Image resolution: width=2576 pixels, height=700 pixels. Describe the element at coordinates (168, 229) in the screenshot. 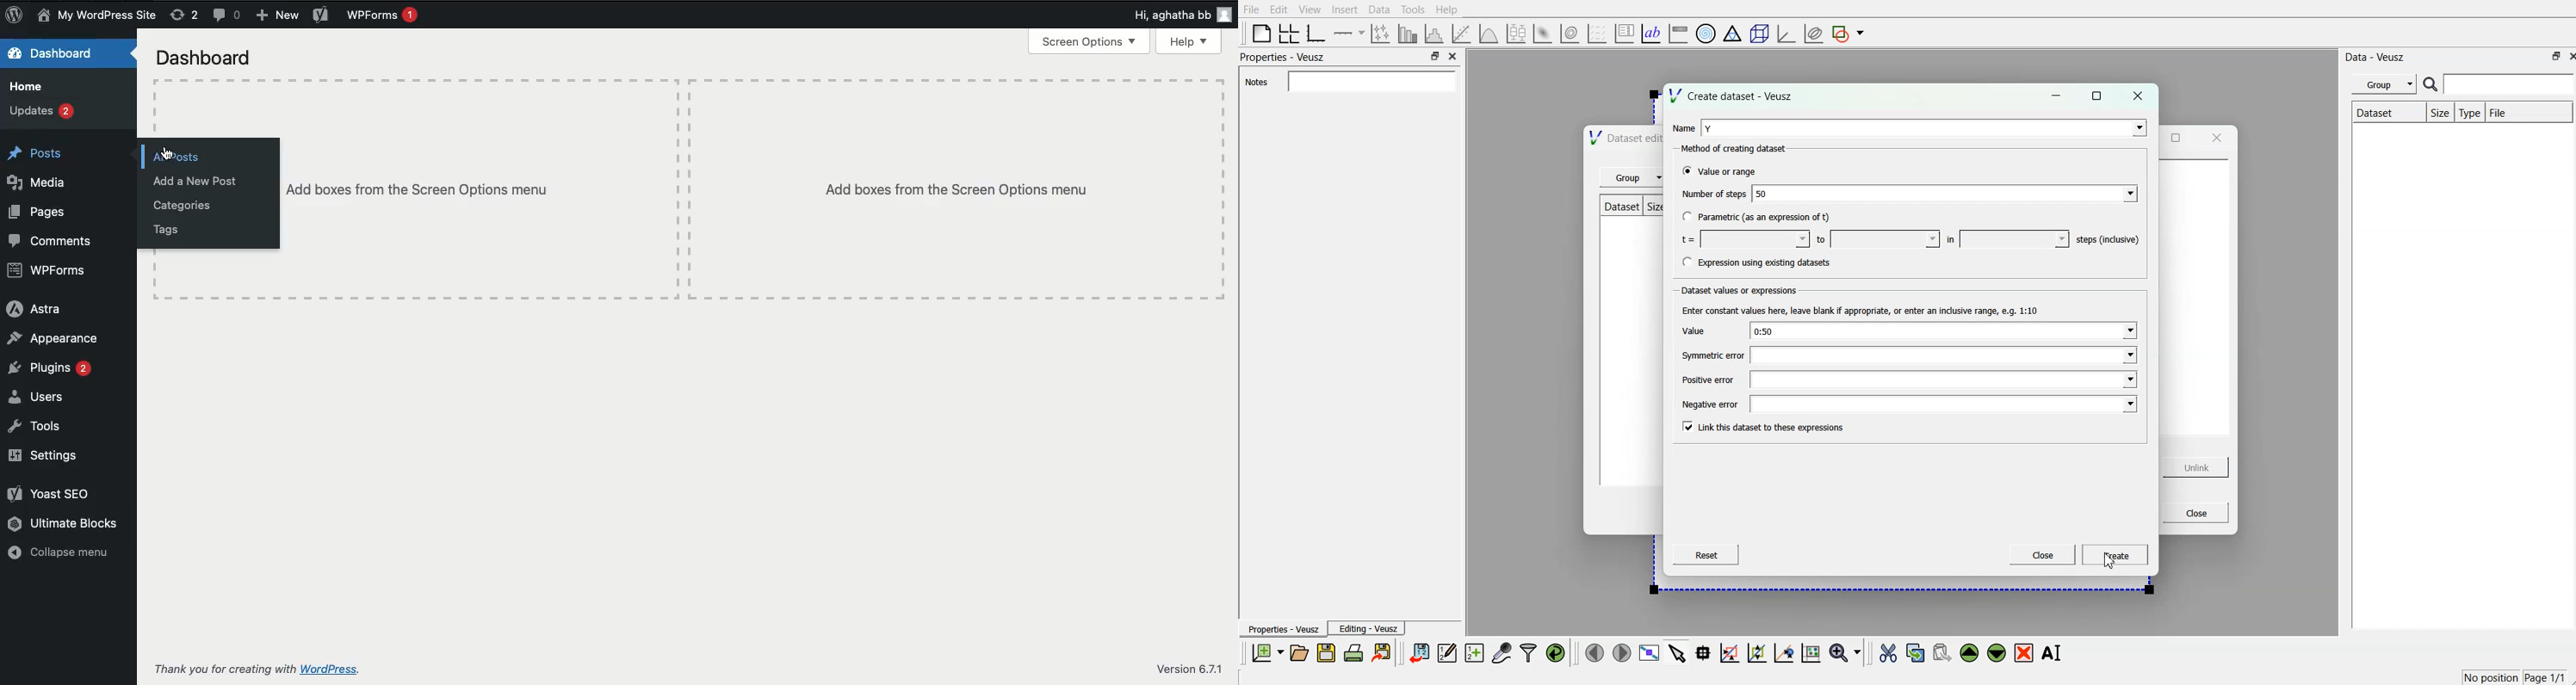

I see `Tags` at that location.